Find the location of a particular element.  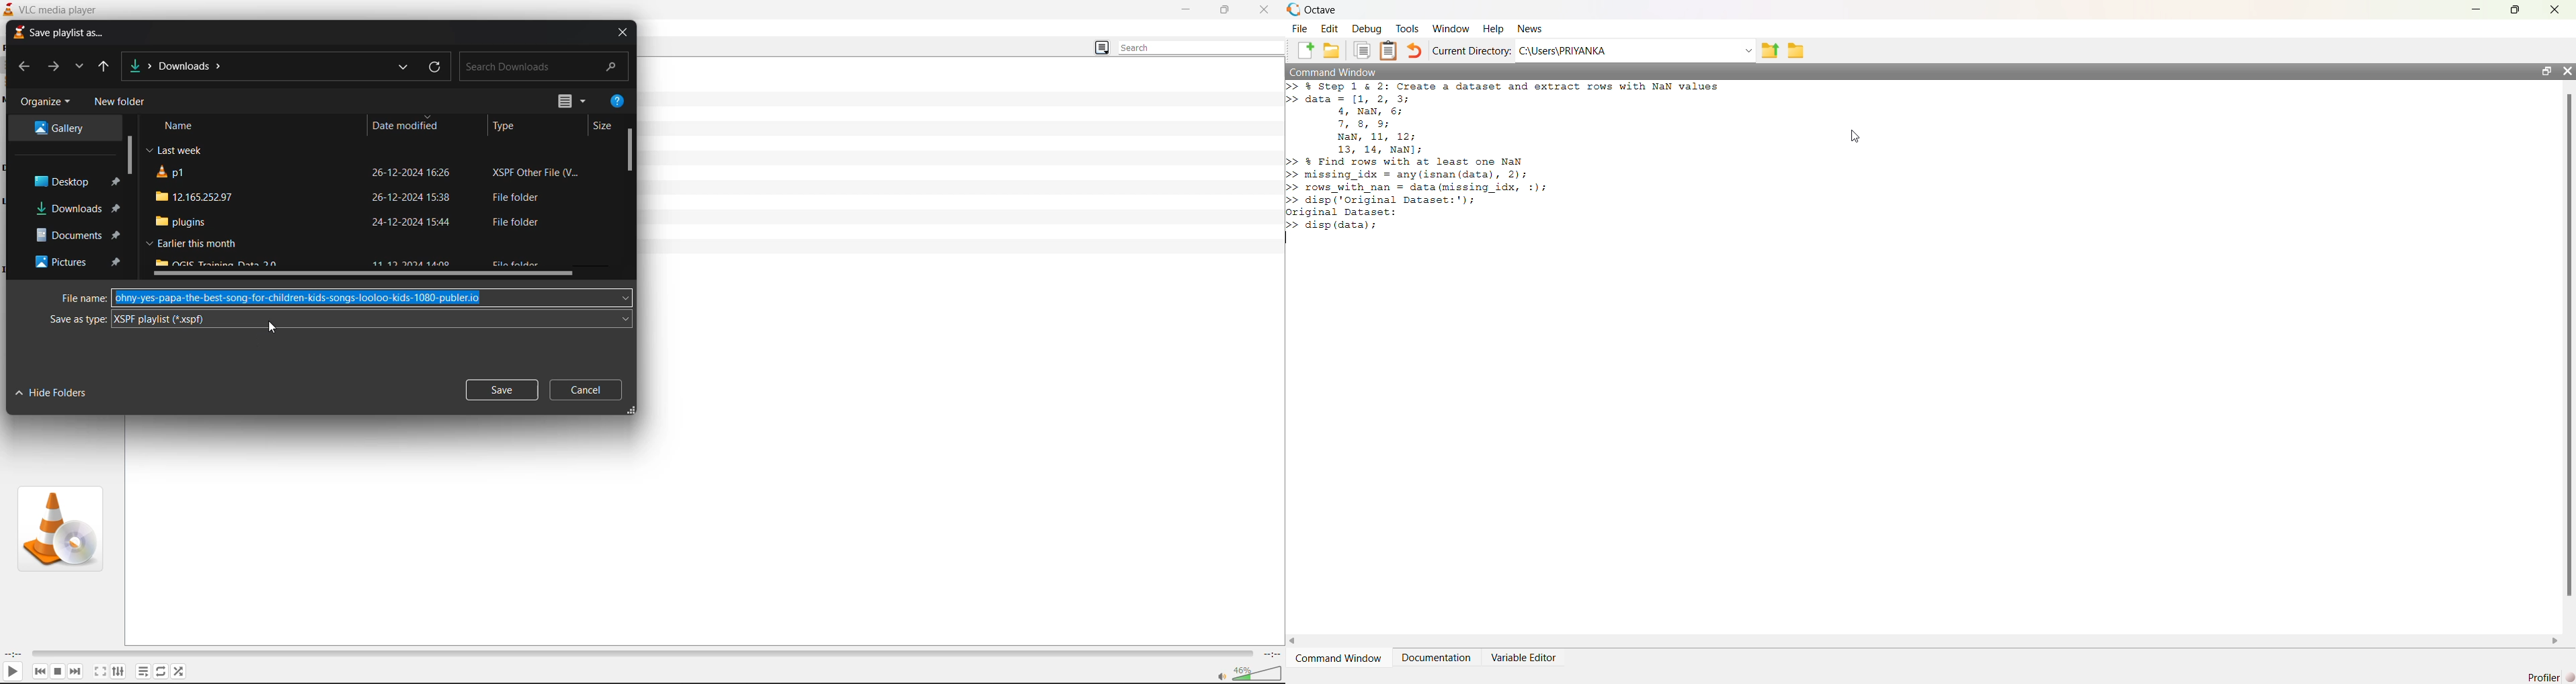

thumbnail is located at coordinates (59, 528).